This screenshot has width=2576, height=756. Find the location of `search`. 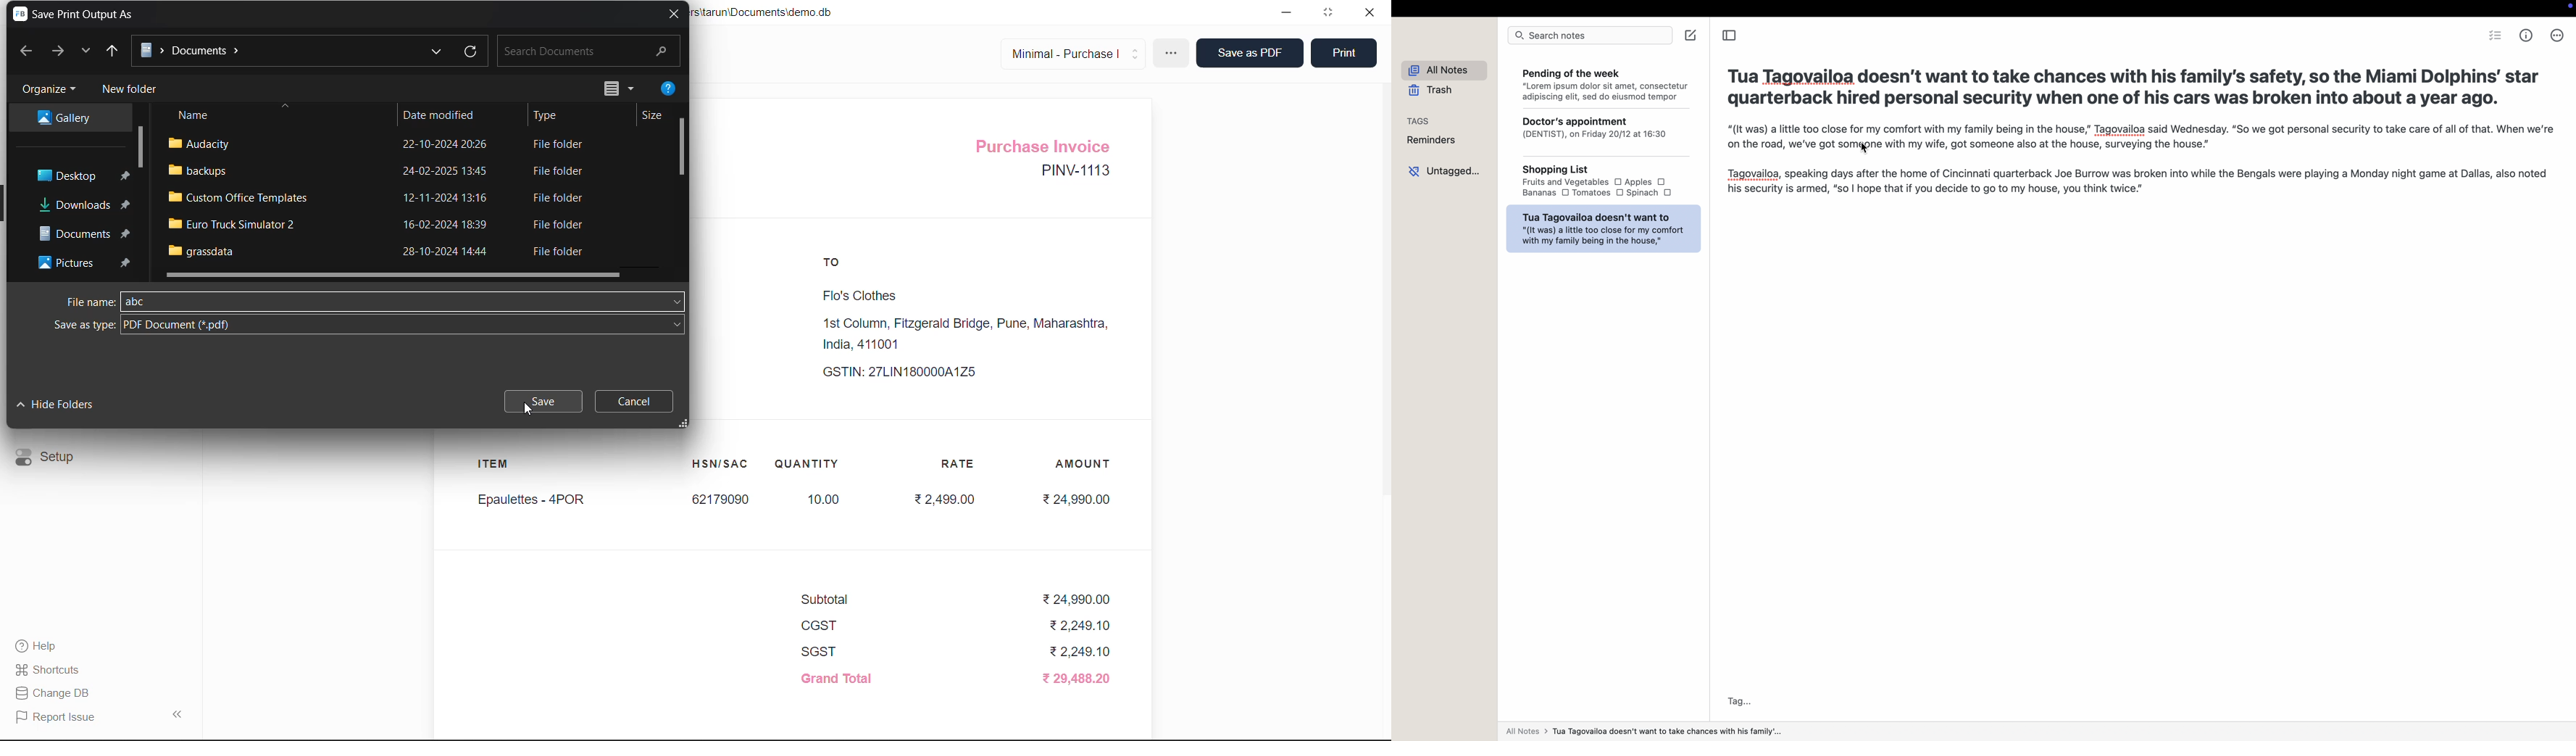

search is located at coordinates (662, 51).